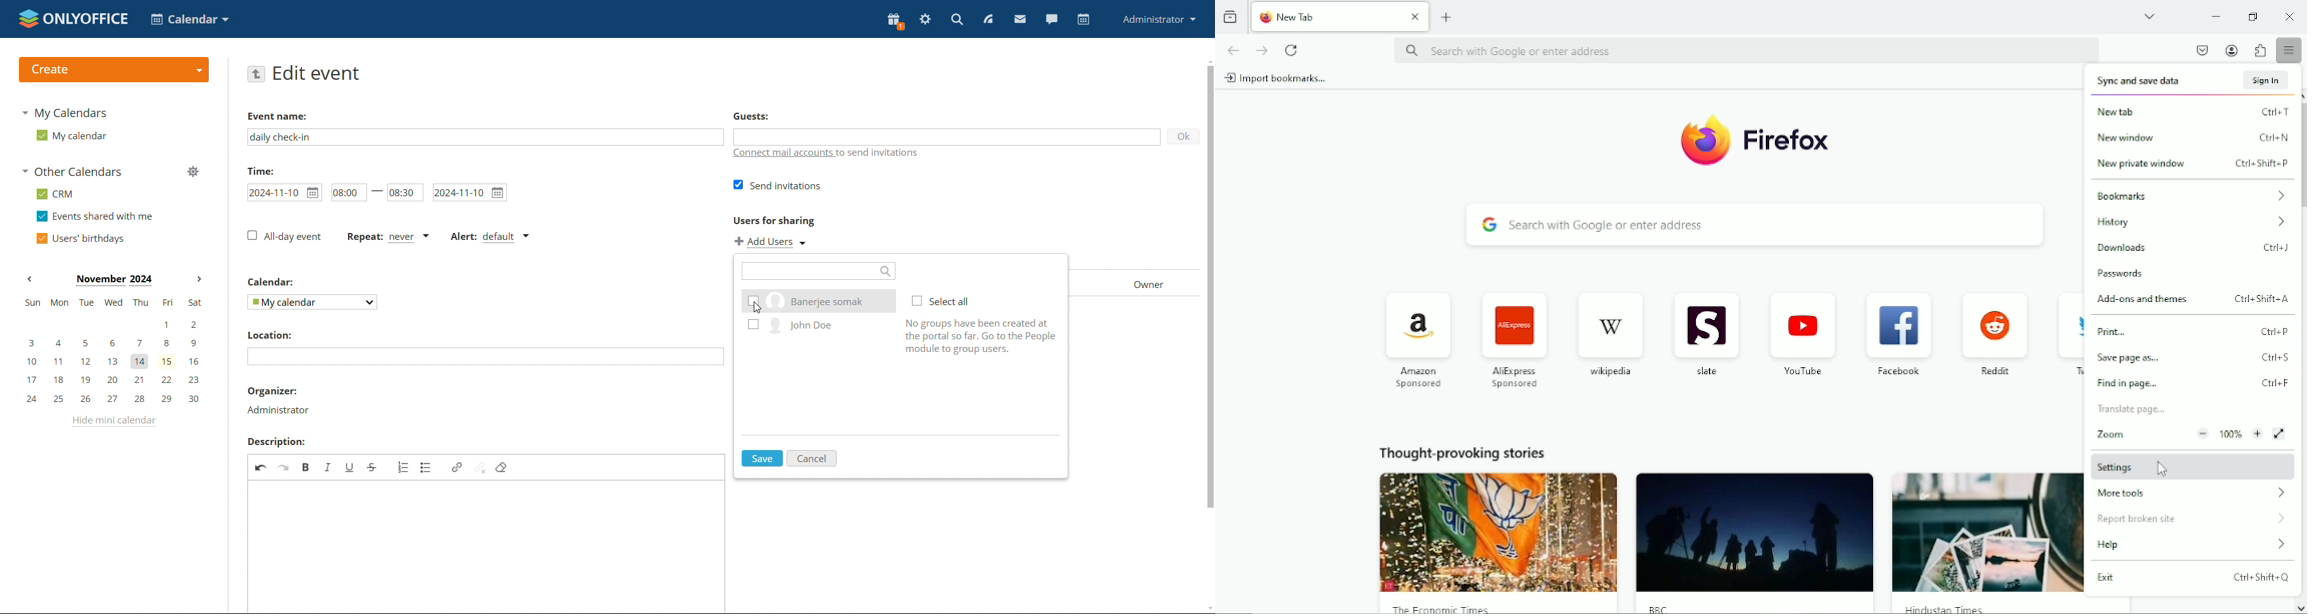  I want to click on Shortcut keys, so click(2279, 246).